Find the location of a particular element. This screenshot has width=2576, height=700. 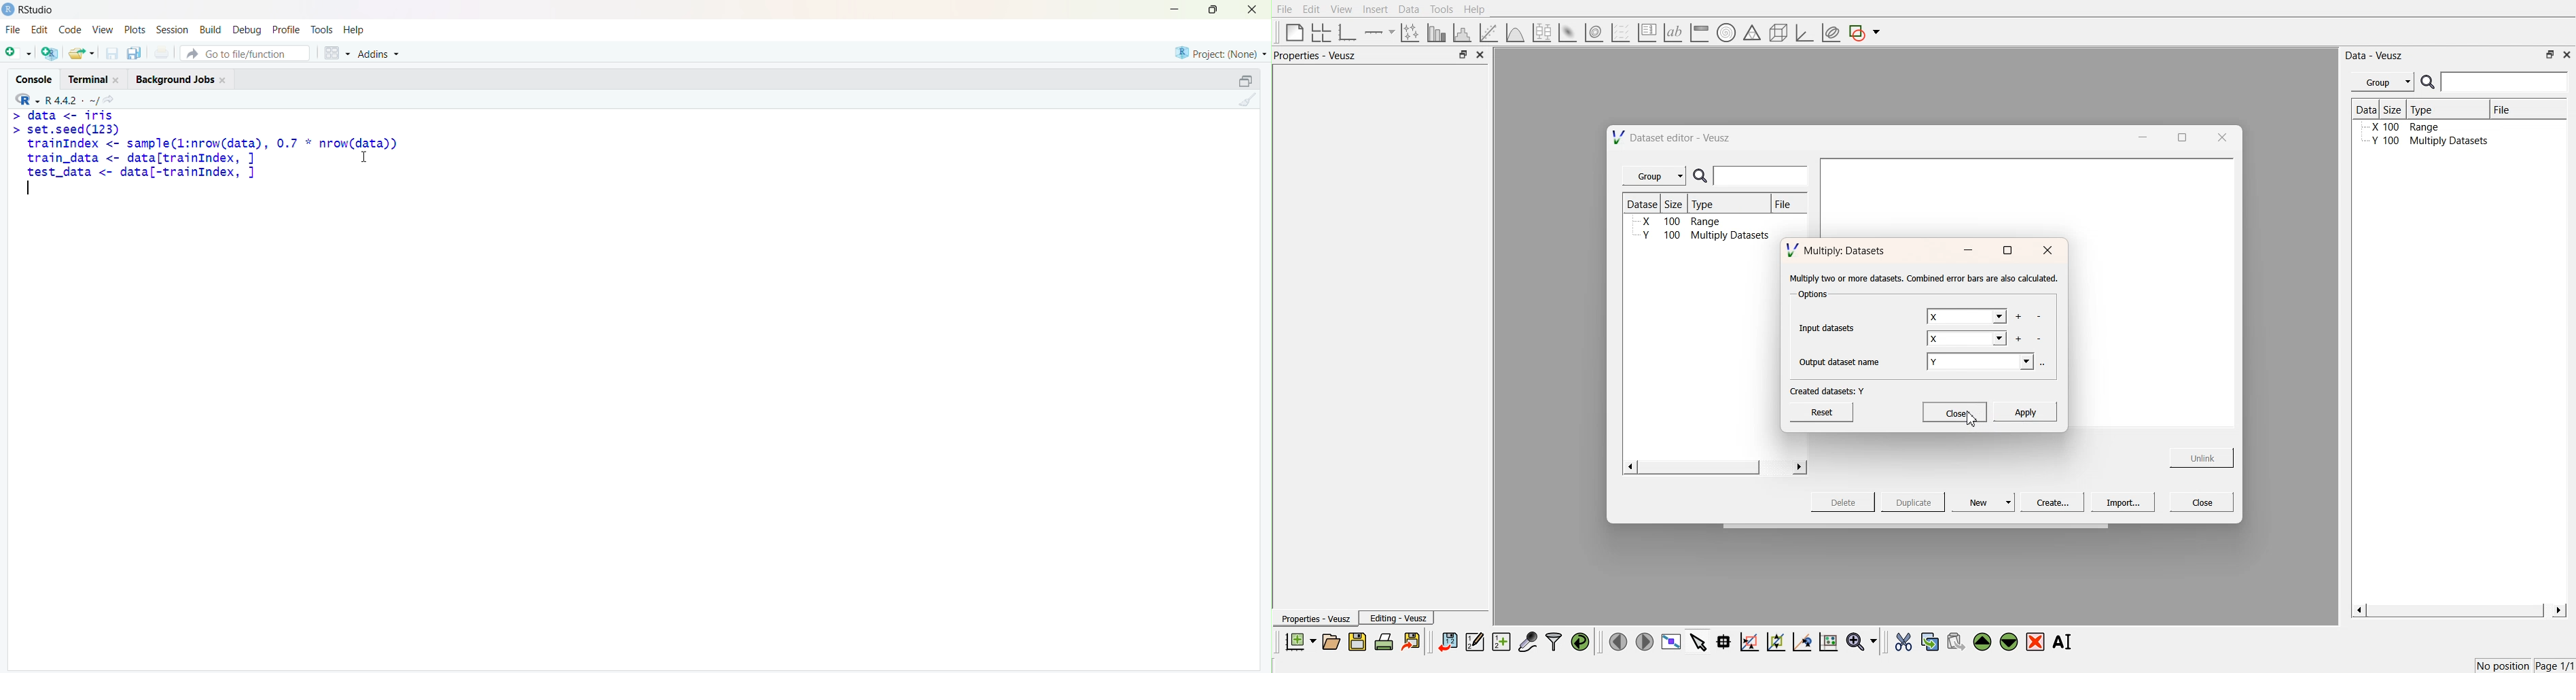

Print the current file is located at coordinates (162, 54).